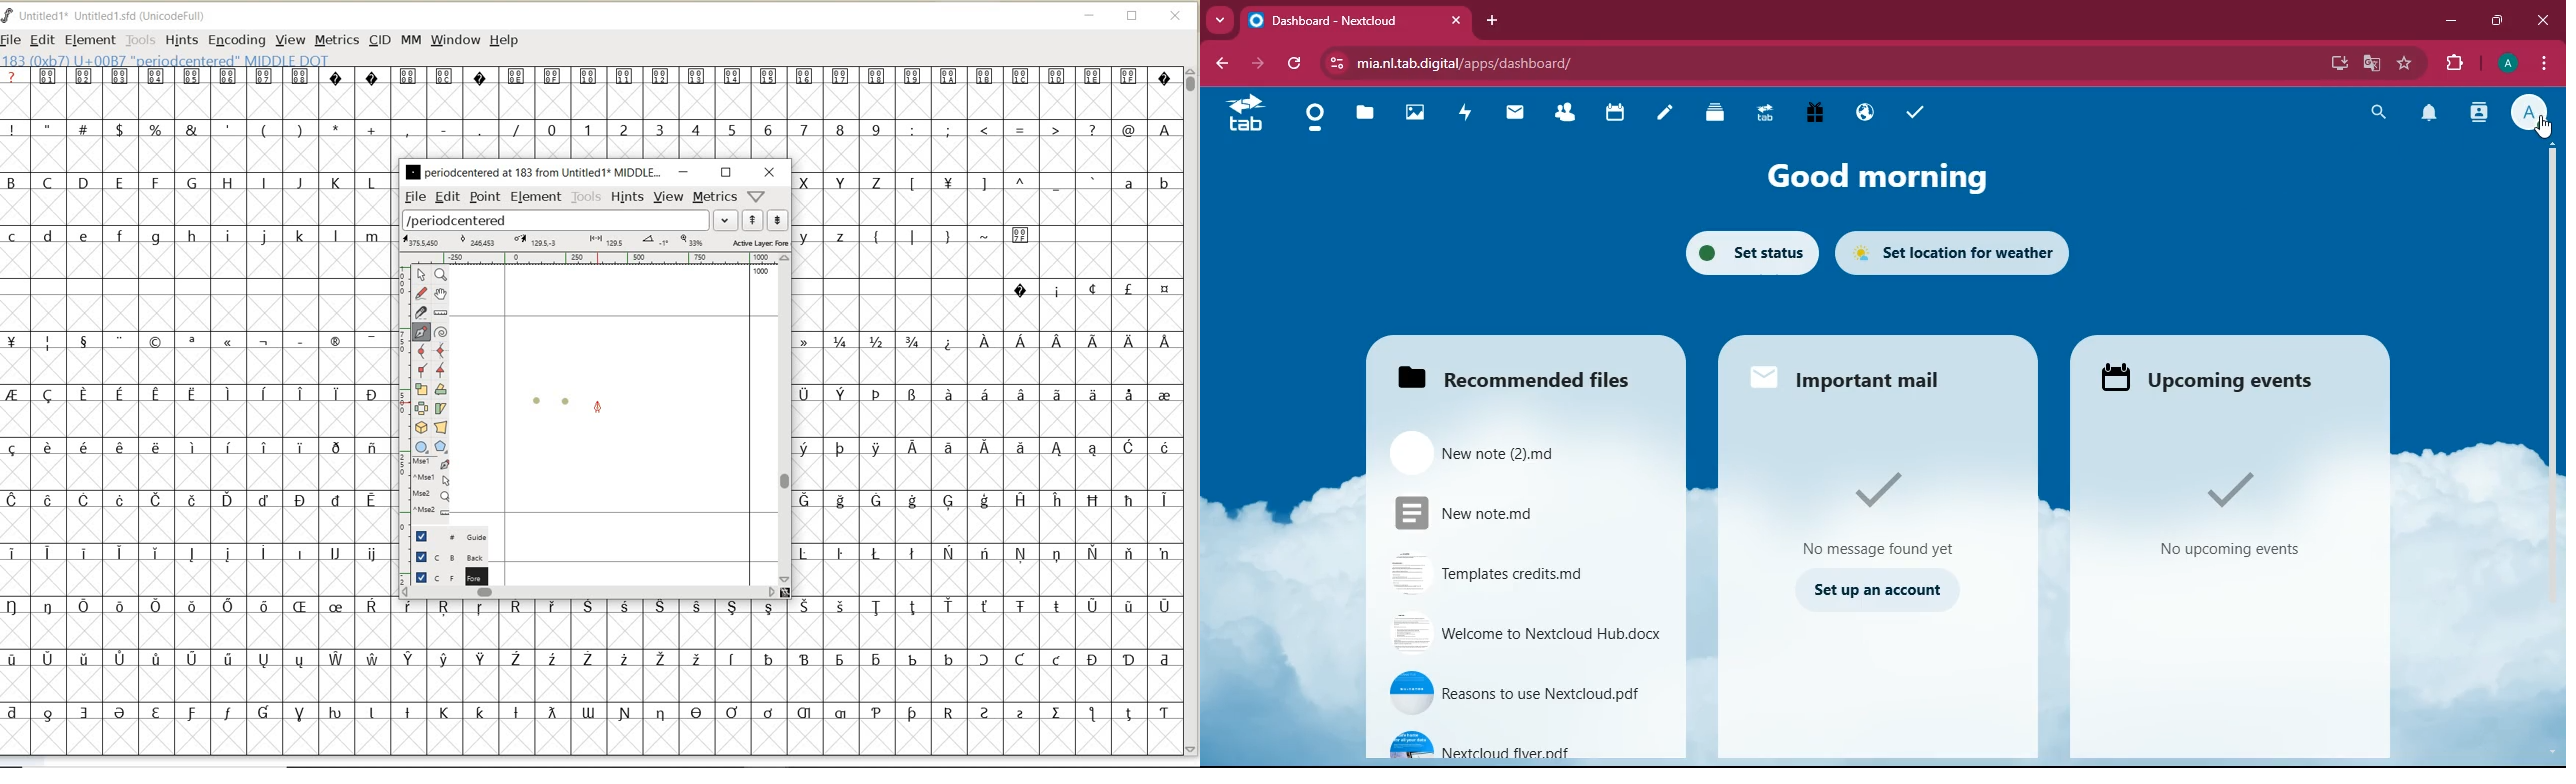 Image resolution: width=2576 pixels, height=784 pixels. Describe the element at coordinates (2506, 64) in the screenshot. I see `Account` at that location.